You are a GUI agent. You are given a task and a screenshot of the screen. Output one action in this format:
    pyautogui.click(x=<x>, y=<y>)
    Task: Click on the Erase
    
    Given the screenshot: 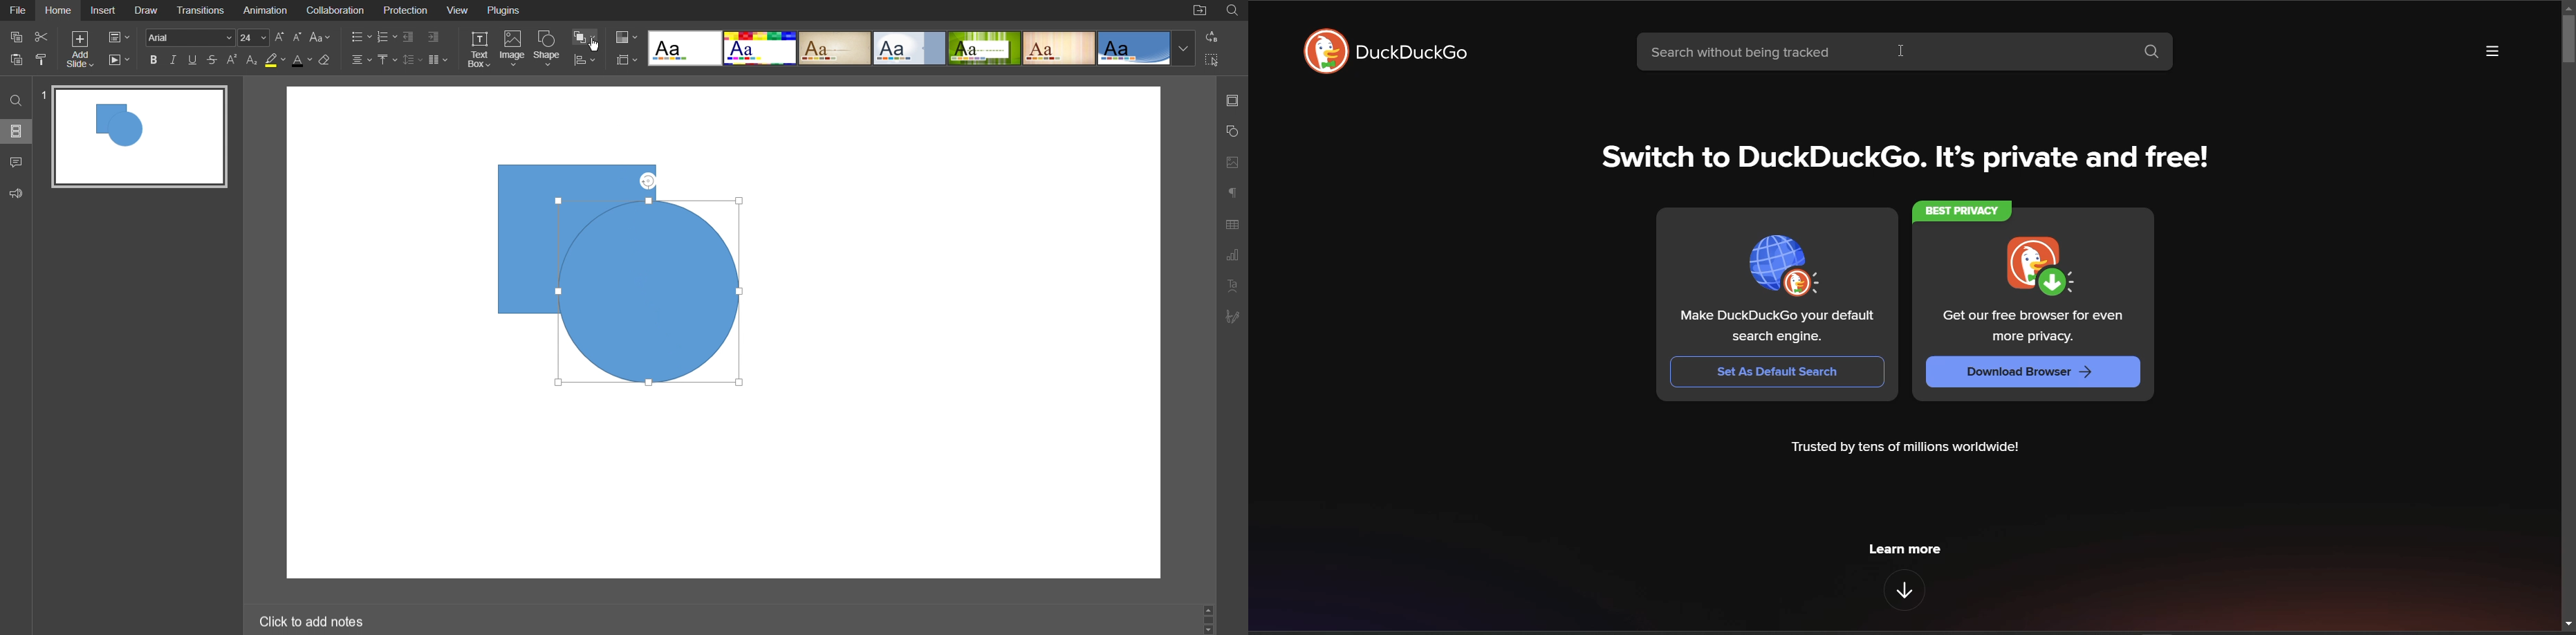 What is the action you would take?
    pyautogui.click(x=327, y=60)
    